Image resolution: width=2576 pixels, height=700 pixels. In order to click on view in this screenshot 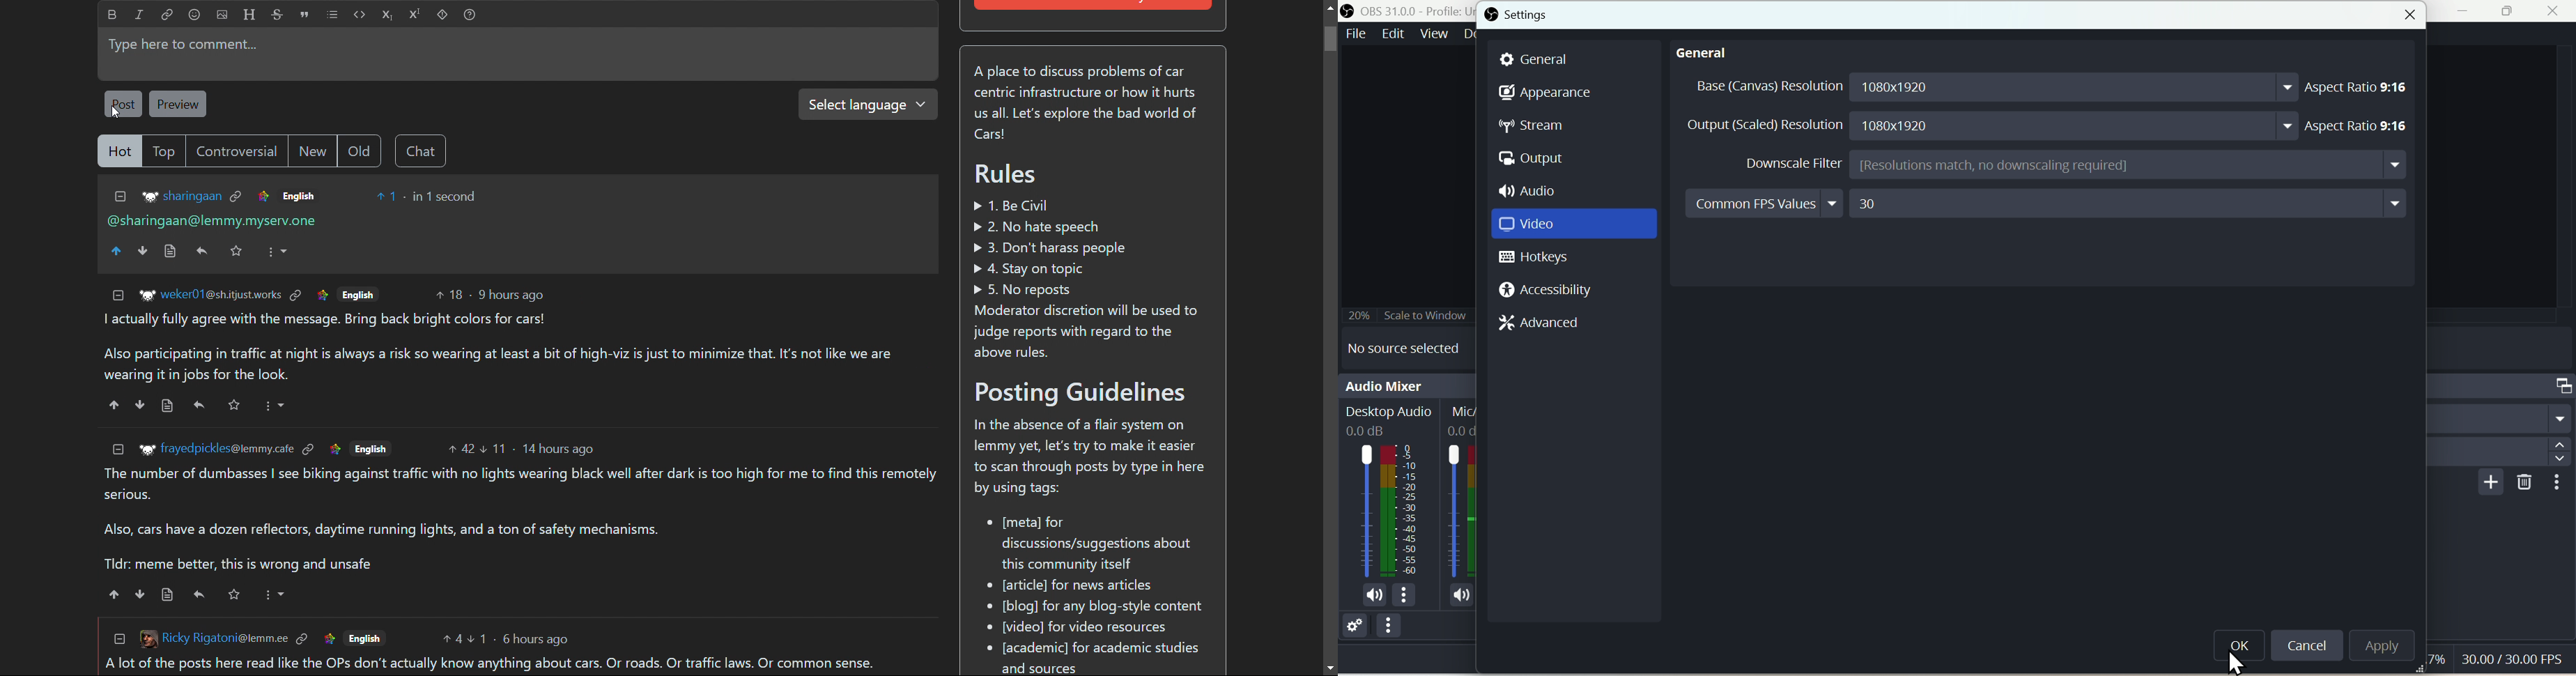, I will do `click(1434, 34)`.